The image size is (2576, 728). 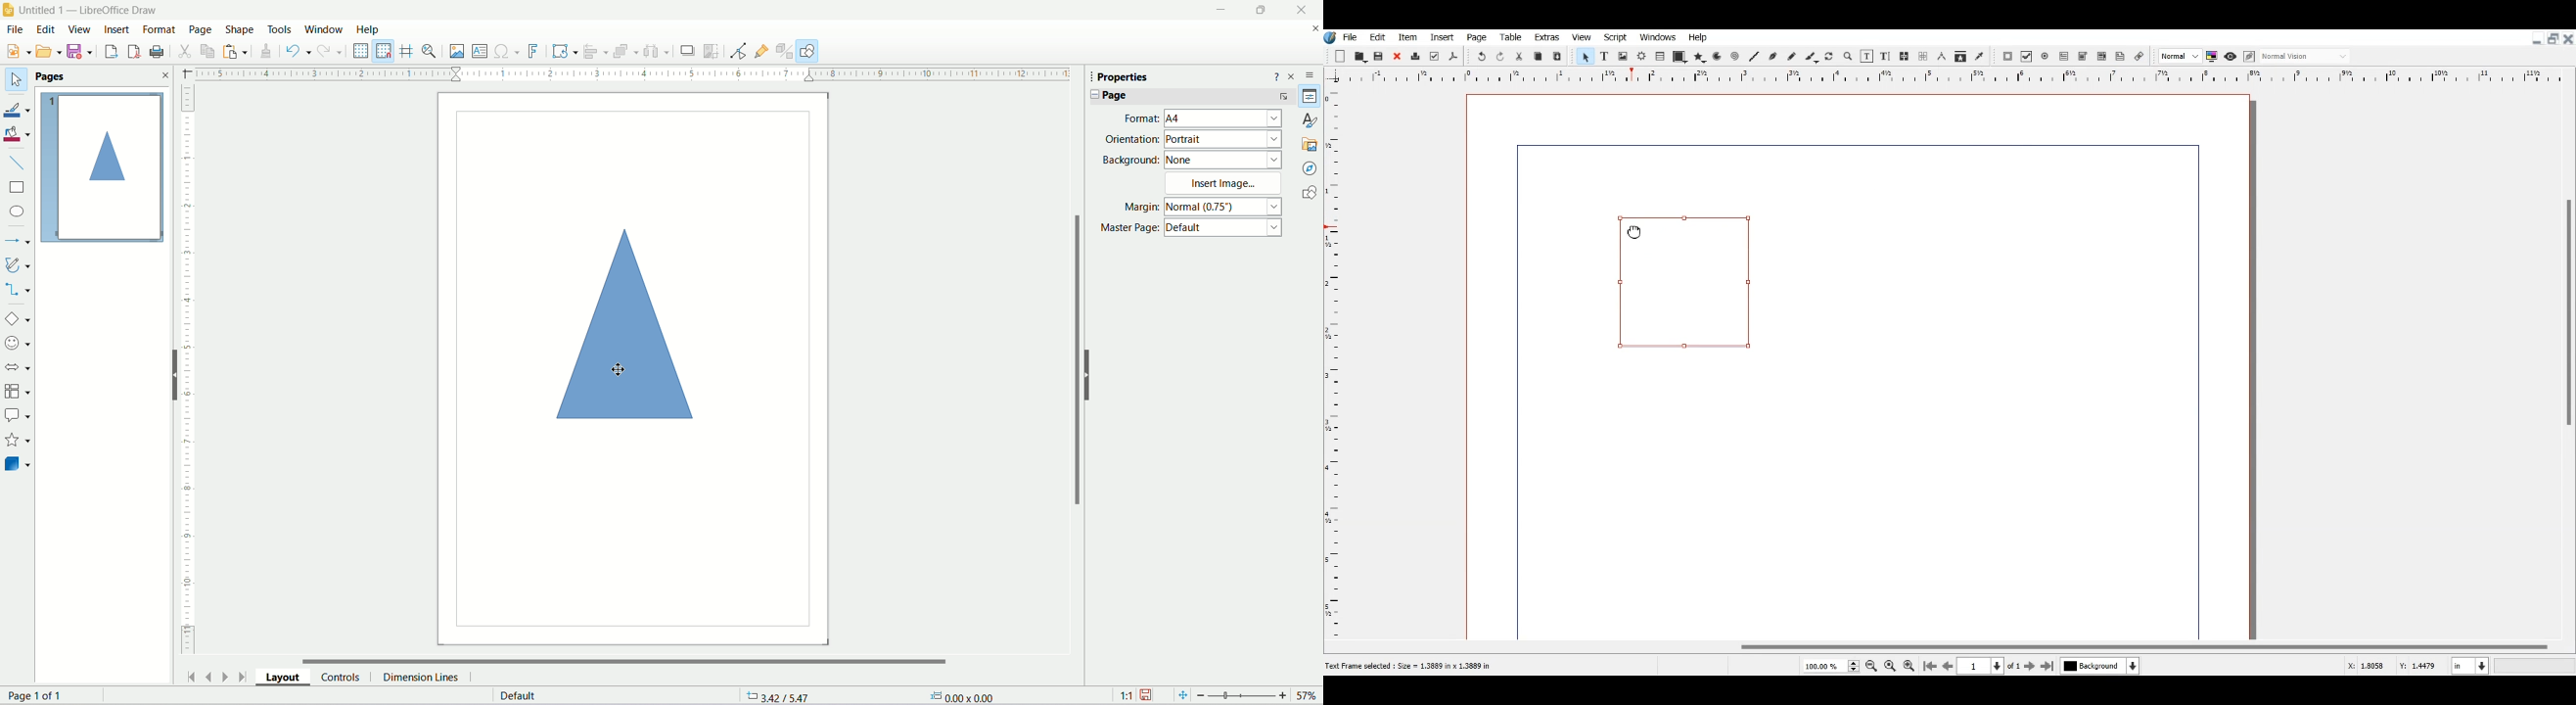 What do you see at coordinates (18, 239) in the screenshot?
I see `Lines and arrows` at bounding box center [18, 239].